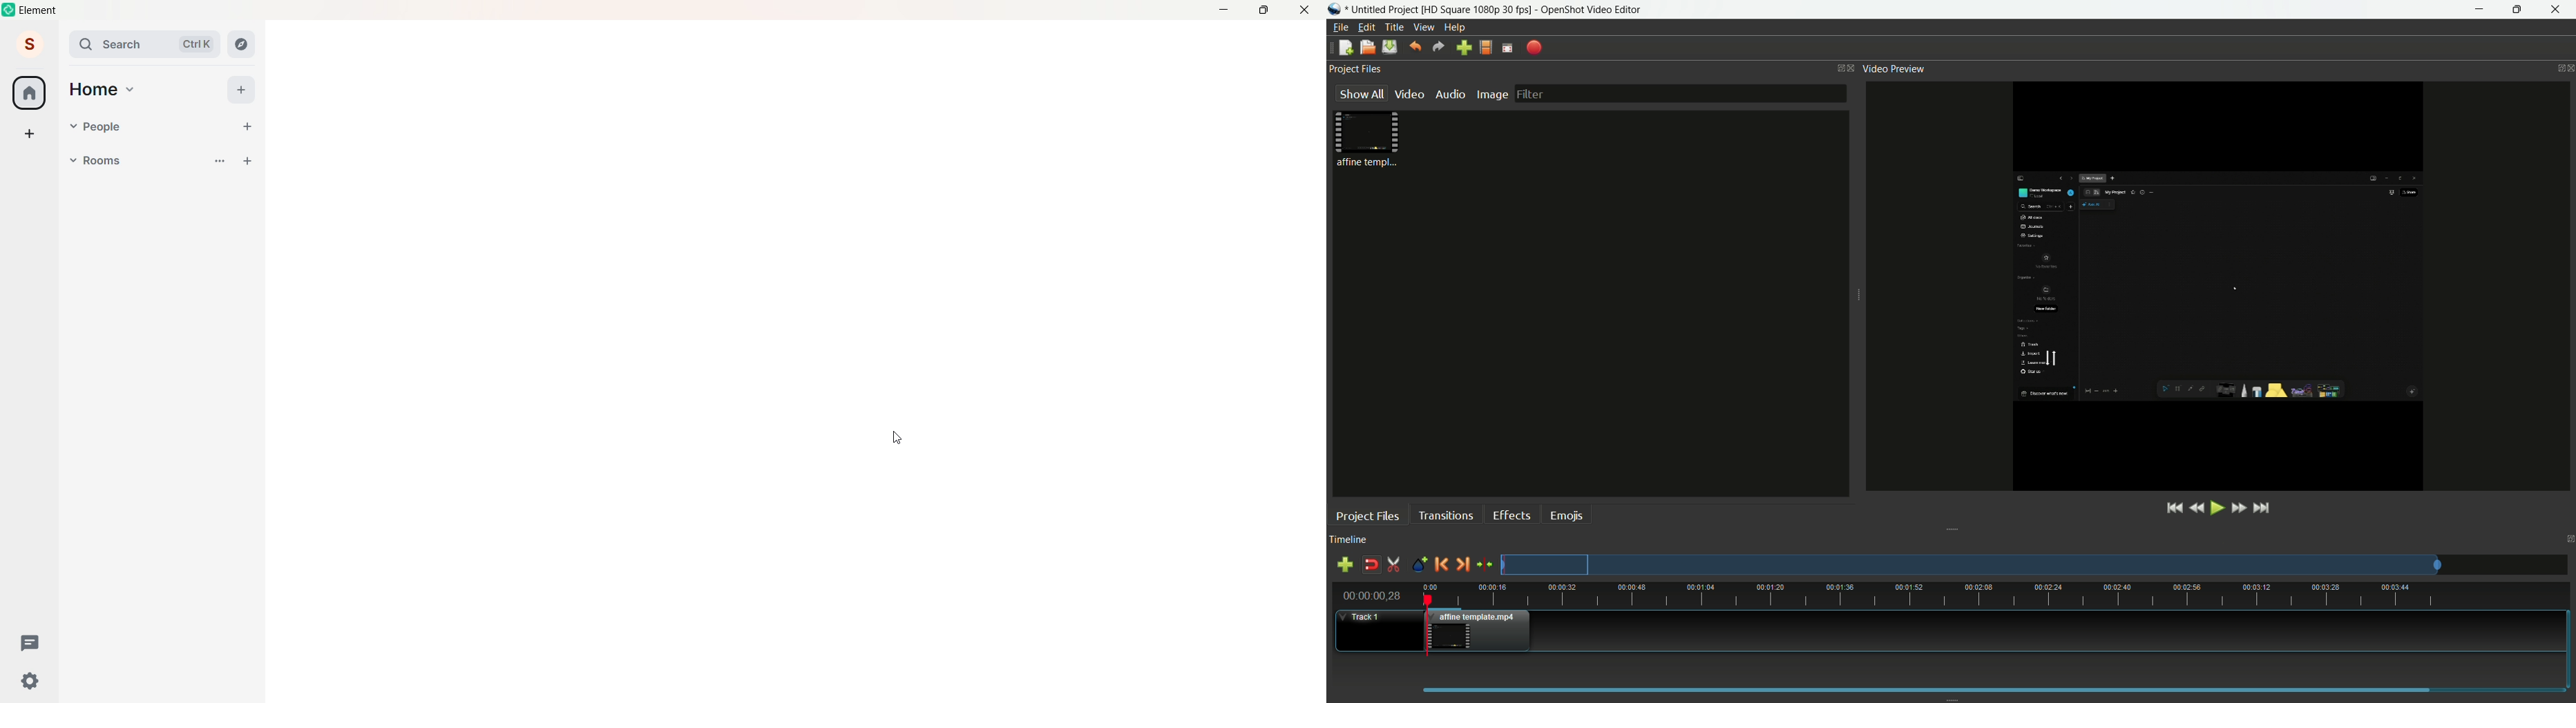  I want to click on Home, so click(30, 93).